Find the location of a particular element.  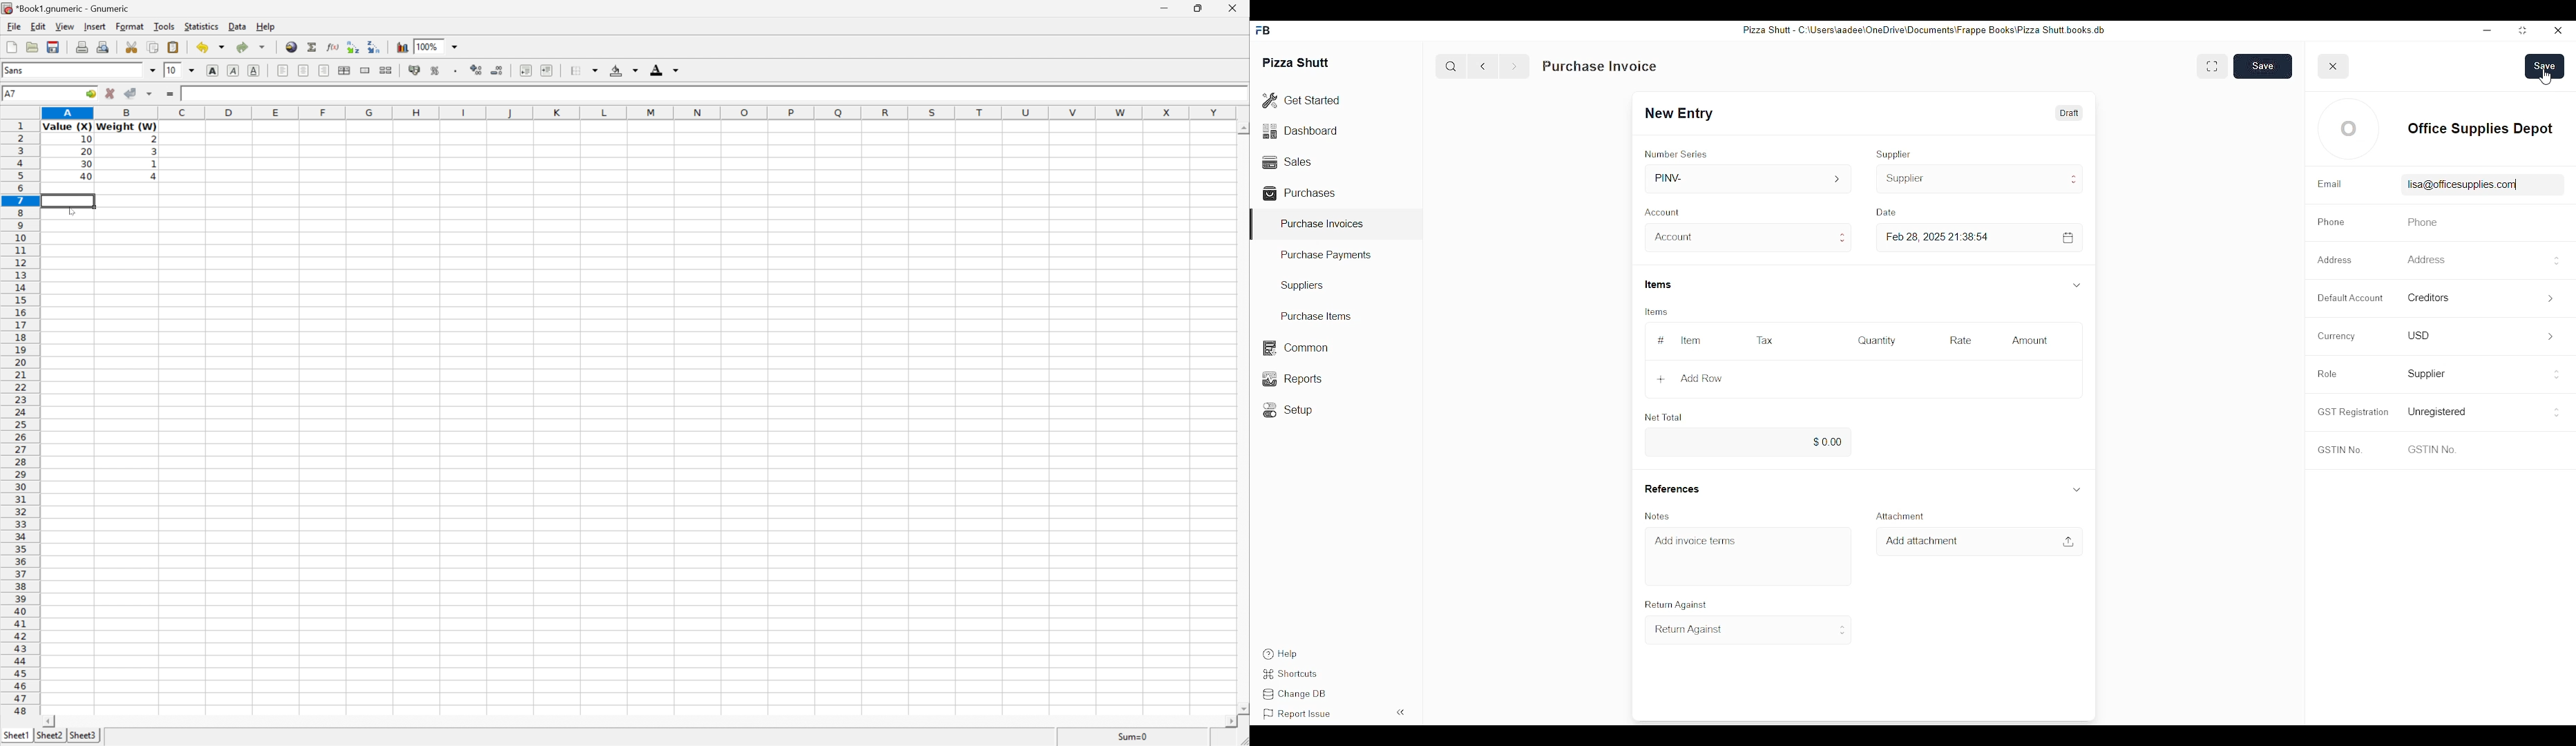

Account is located at coordinates (1747, 238).